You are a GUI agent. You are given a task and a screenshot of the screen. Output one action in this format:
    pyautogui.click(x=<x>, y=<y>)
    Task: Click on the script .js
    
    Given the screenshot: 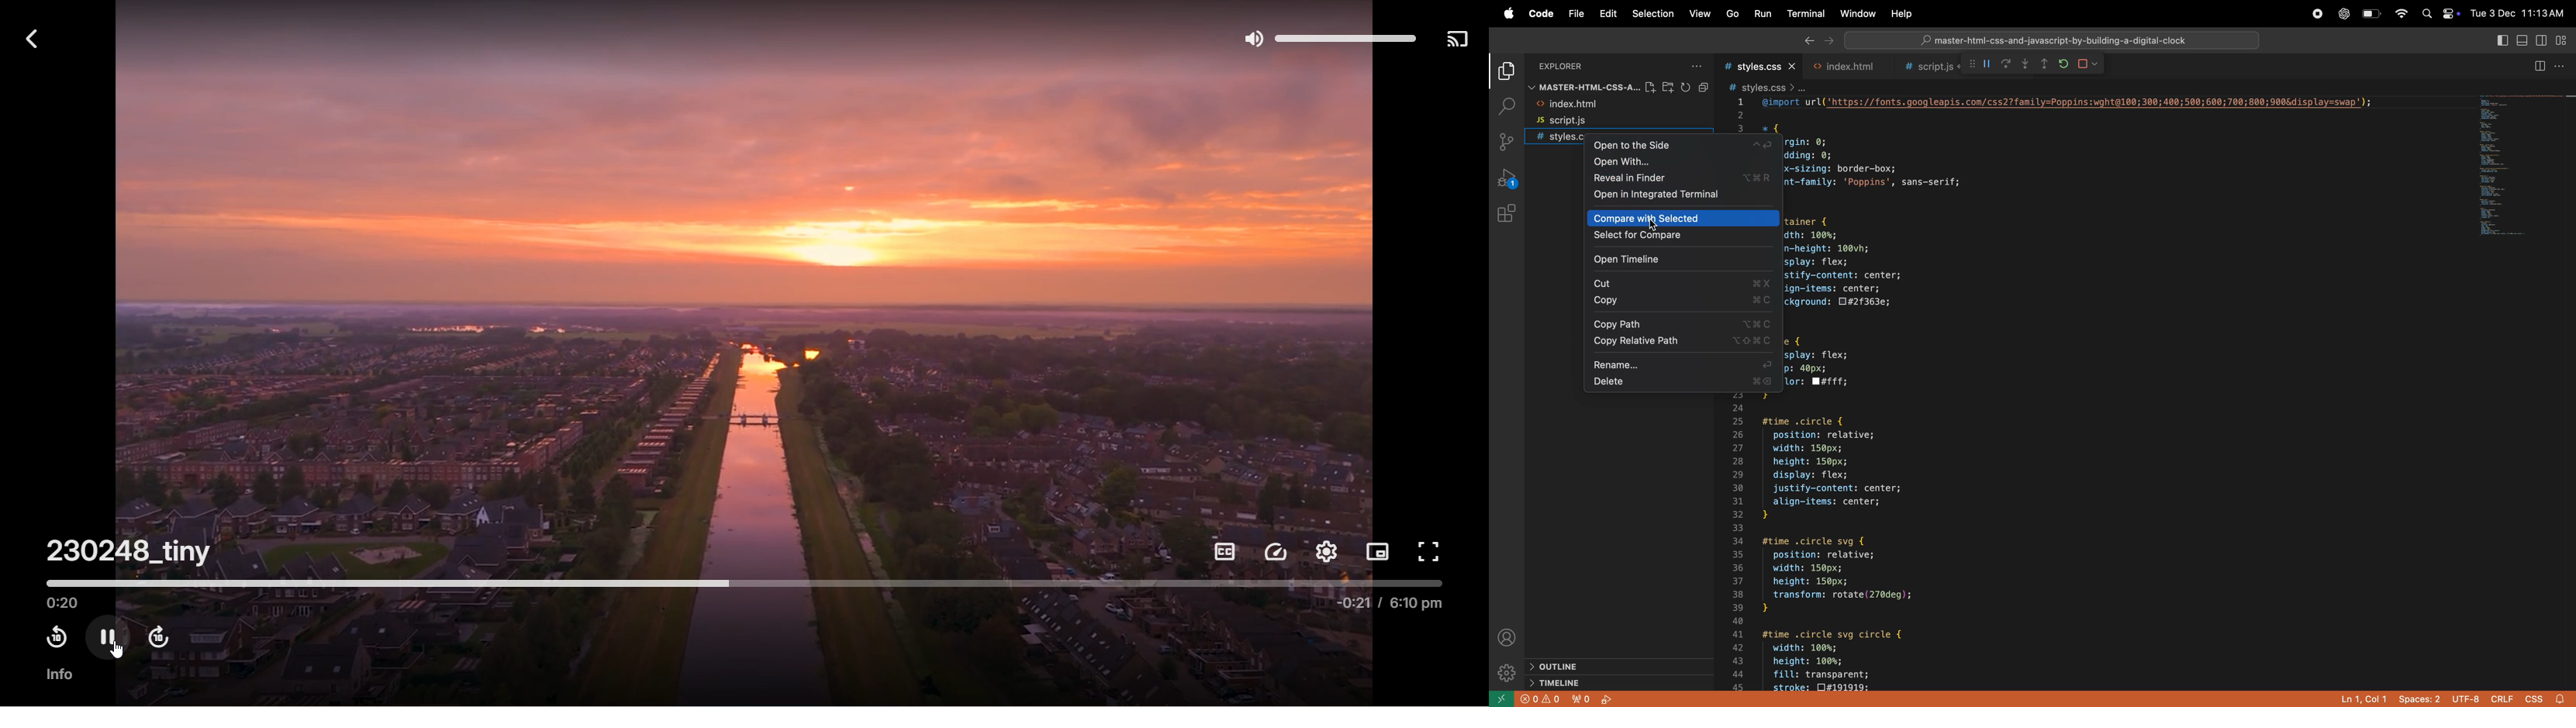 What is the action you would take?
    pyautogui.click(x=1925, y=66)
    